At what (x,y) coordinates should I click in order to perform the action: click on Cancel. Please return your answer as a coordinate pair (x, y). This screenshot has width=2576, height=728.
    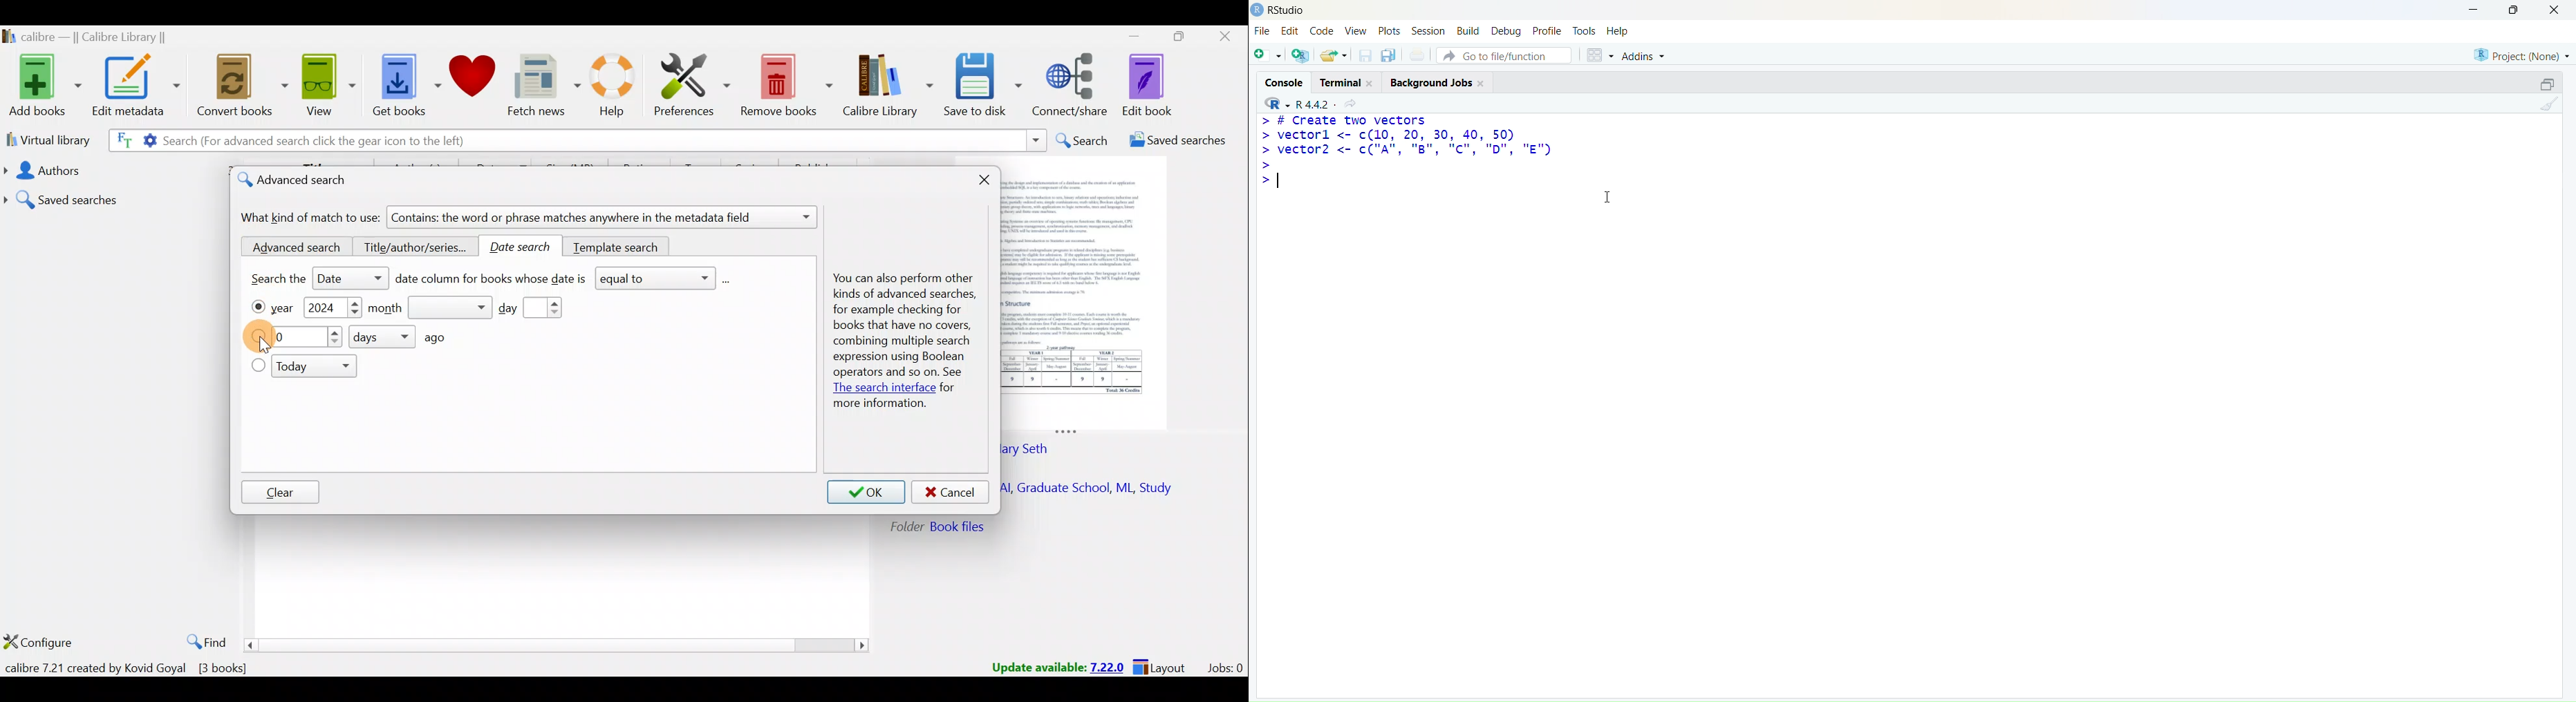
    Looking at the image, I should click on (951, 493).